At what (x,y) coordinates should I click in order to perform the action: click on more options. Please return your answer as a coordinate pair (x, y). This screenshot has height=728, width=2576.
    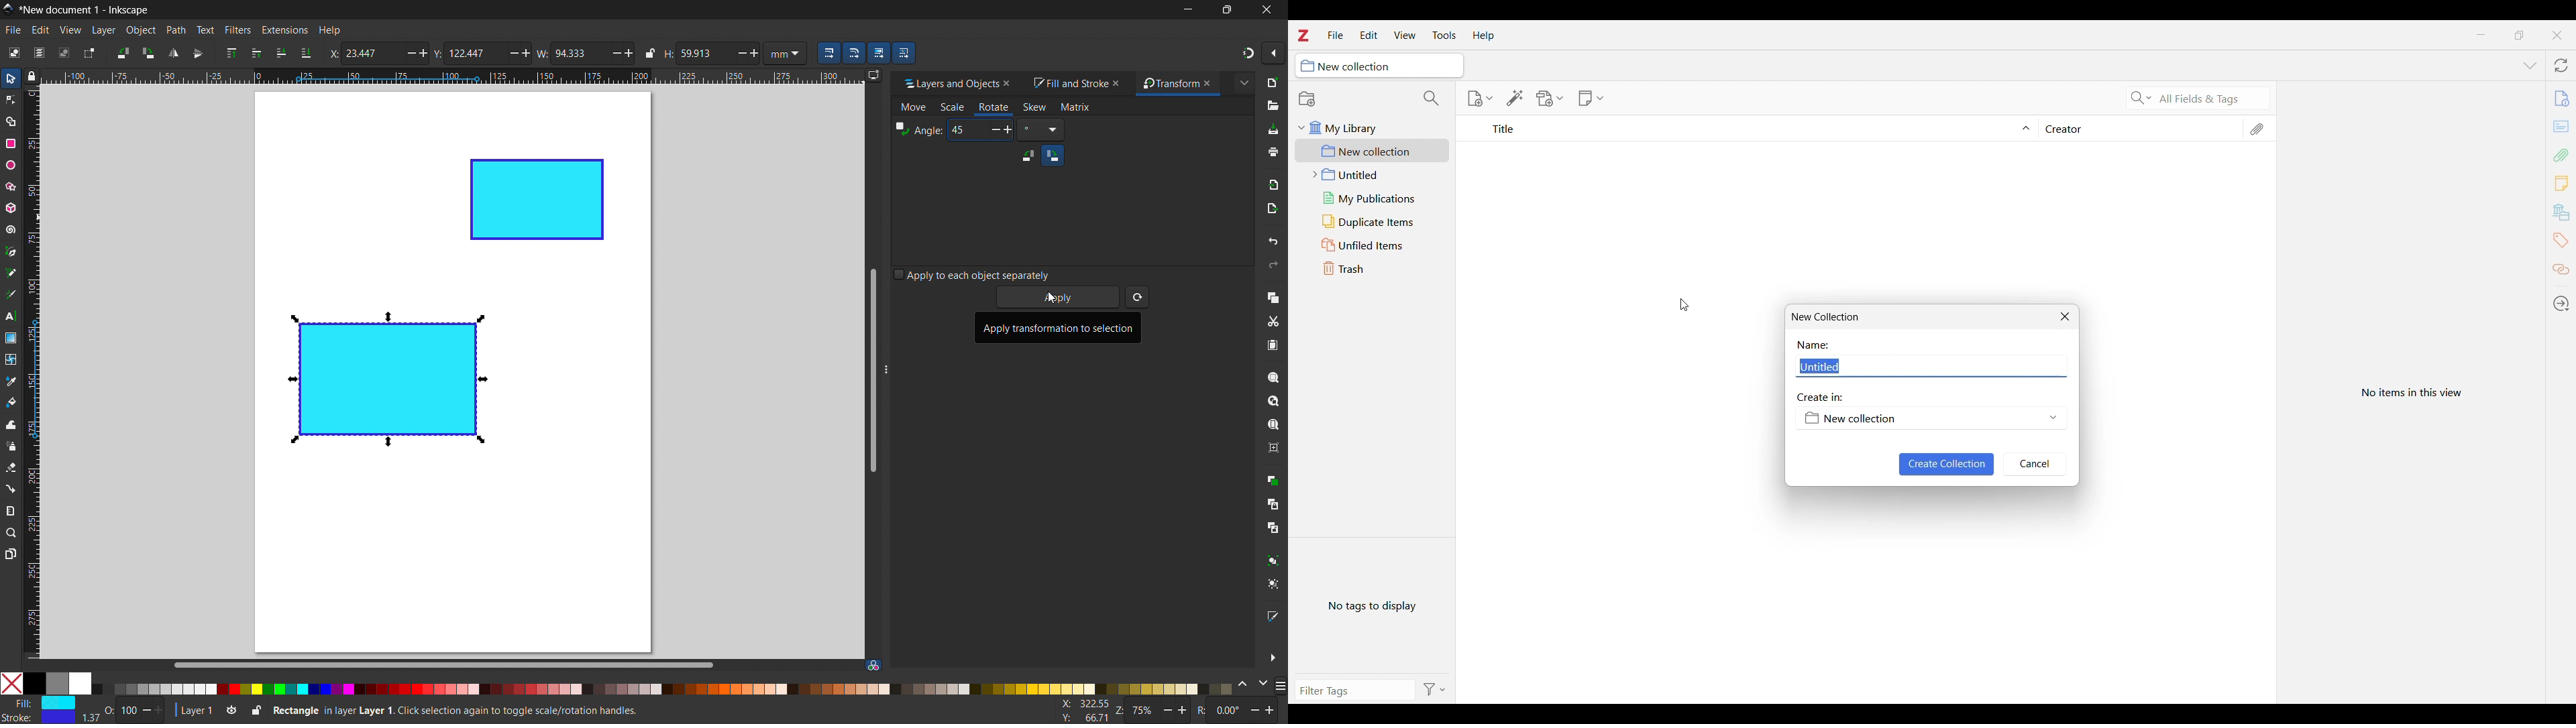
    Looking at the image, I should click on (1273, 658).